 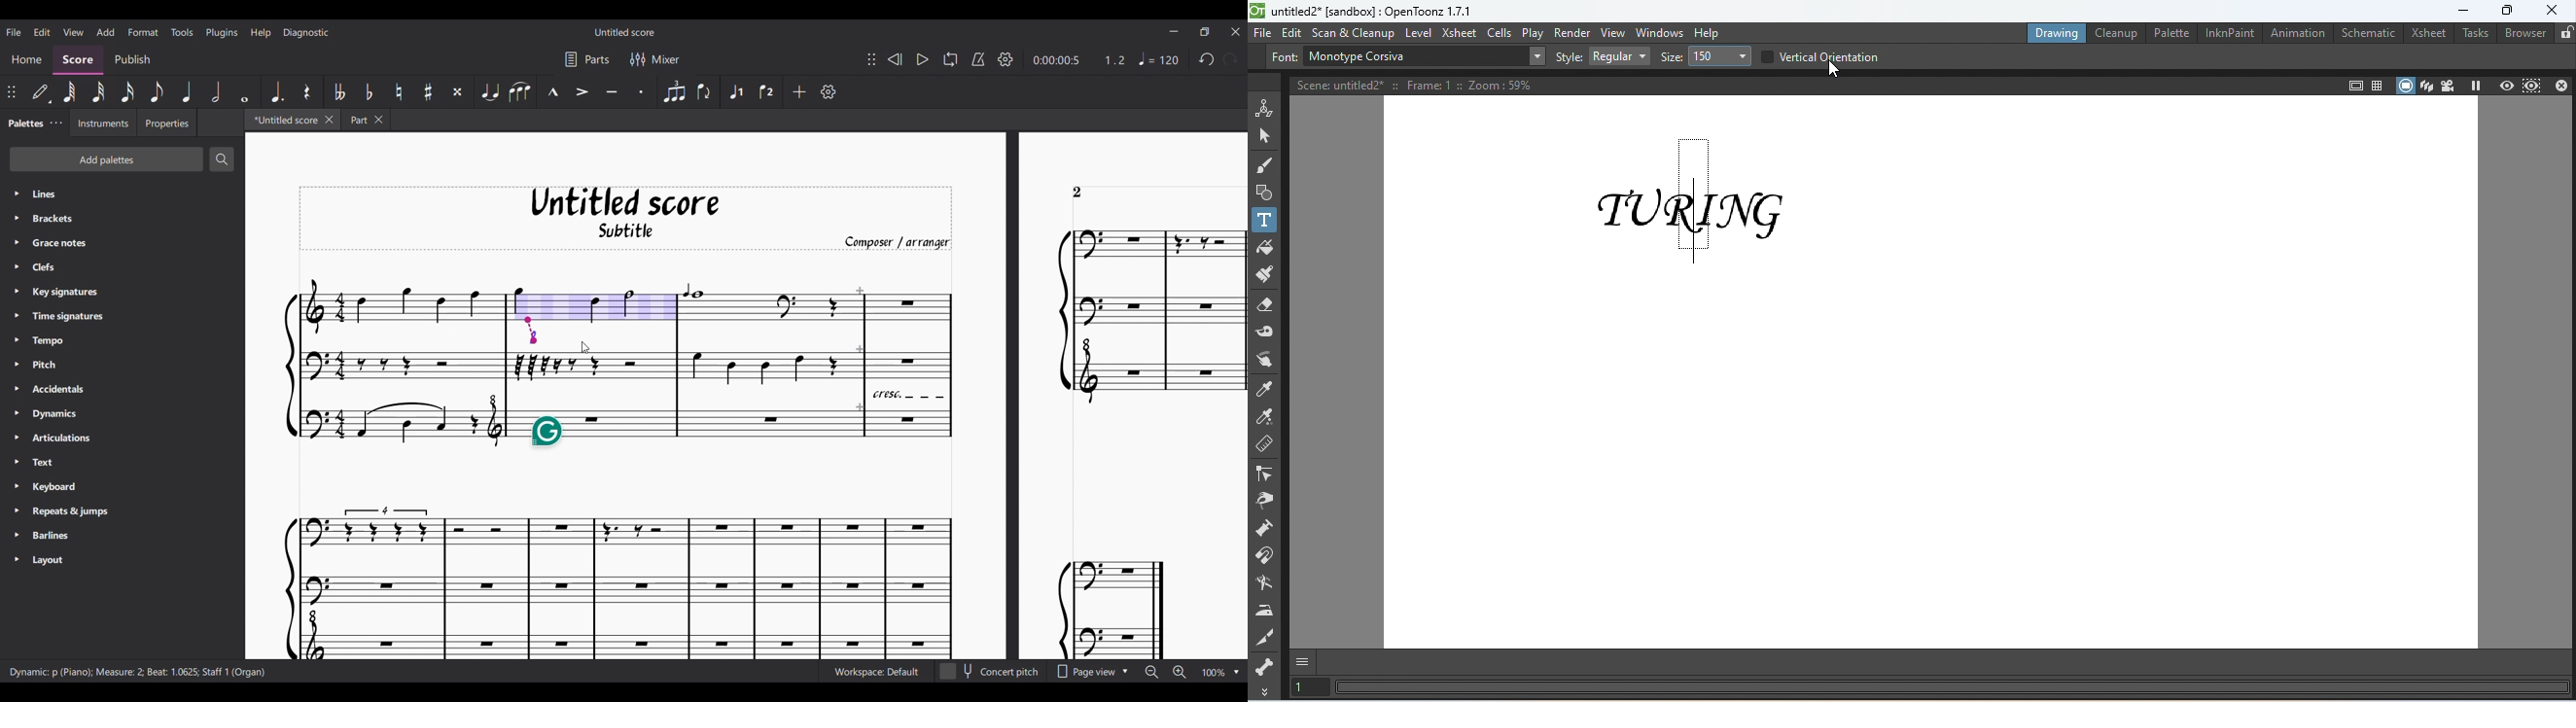 What do you see at coordinates (1263, 607) in the screenshot?
I see `Iron tool` at bounding box center [1263, 607].